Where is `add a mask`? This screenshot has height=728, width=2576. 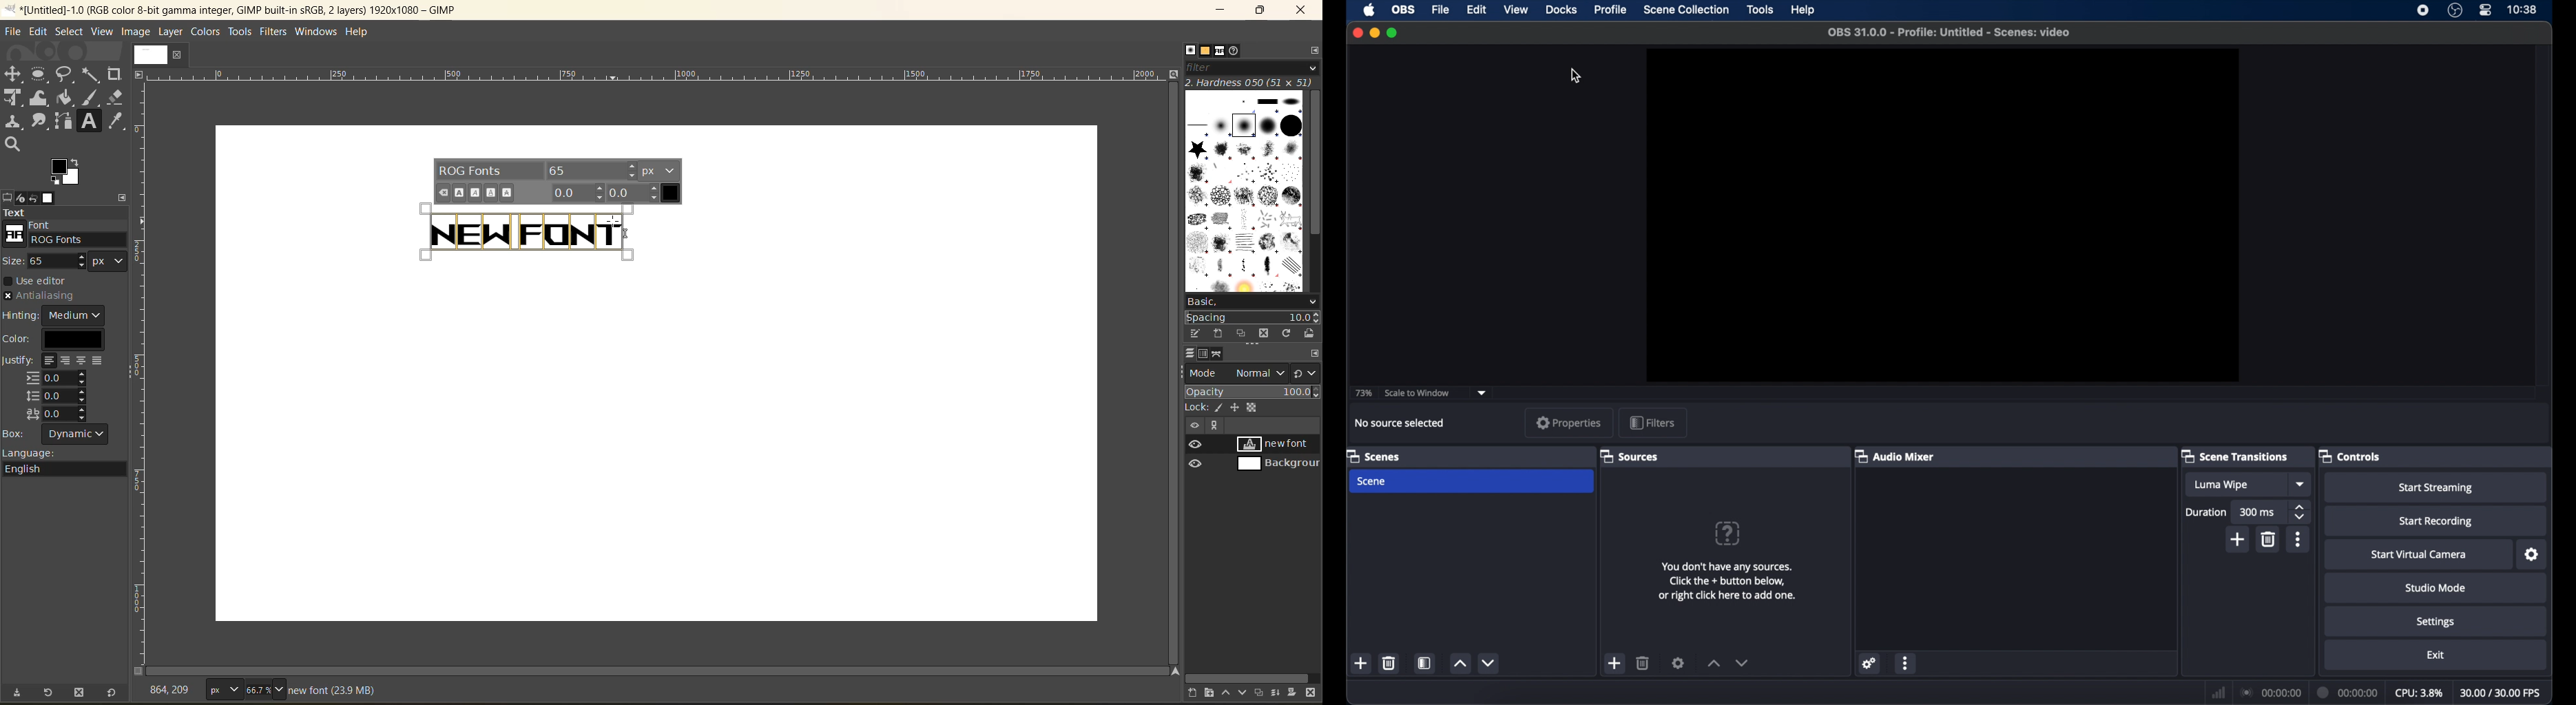 add a mask is located at coordinates (1294, 691).